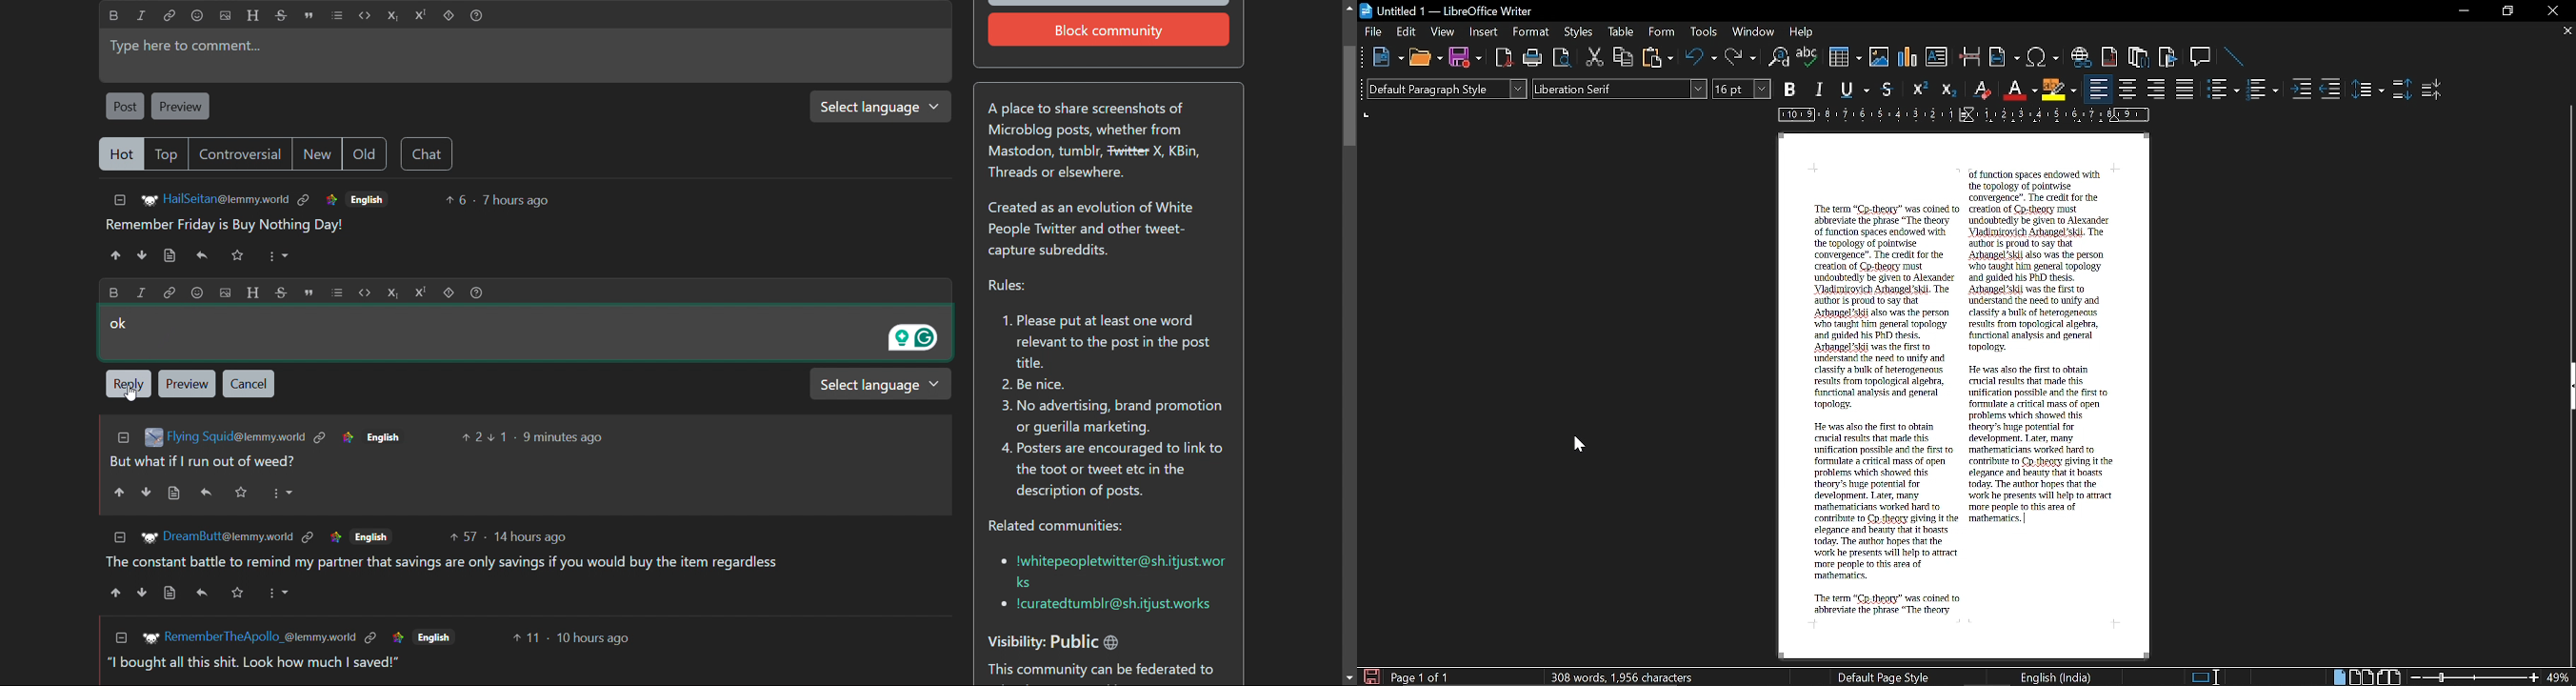 This screenshot has height=700, width=2576. Describe the element at coordinates (2060, 90) in the screenshot. I see `Highlights` at that location.